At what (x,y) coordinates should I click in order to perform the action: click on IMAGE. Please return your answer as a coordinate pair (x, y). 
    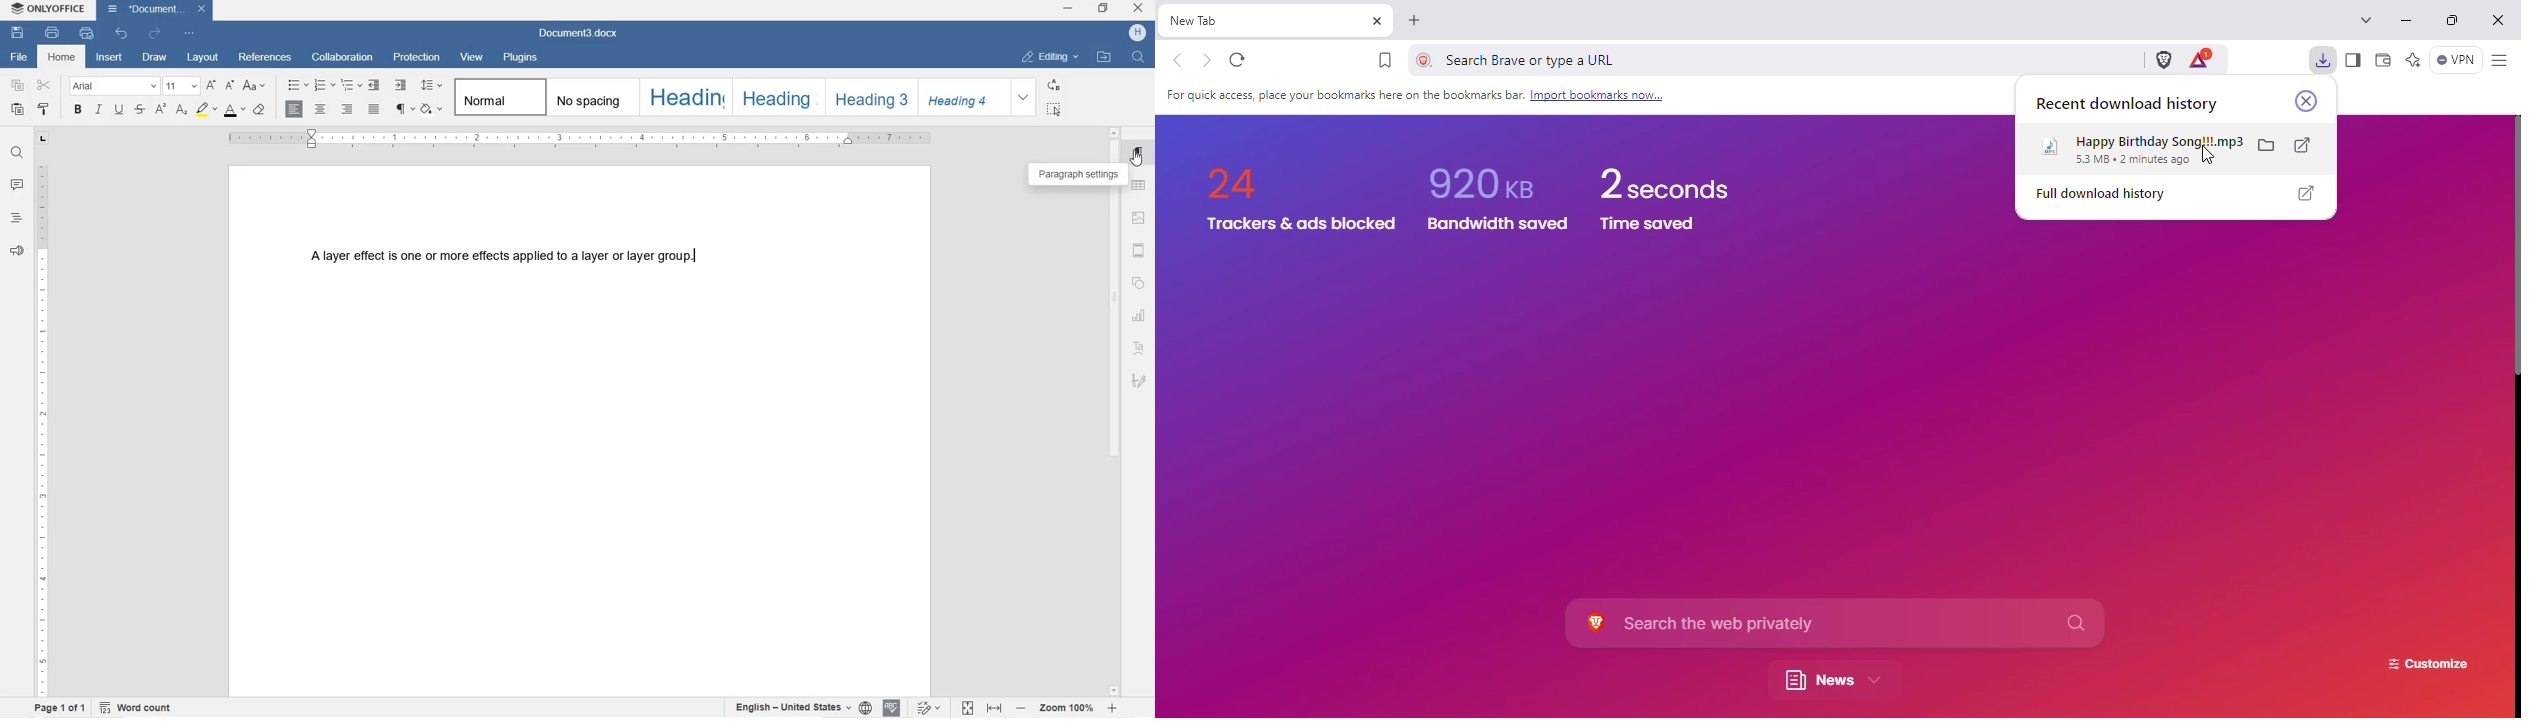
    Looking at the image, I should click on (1140, 219).